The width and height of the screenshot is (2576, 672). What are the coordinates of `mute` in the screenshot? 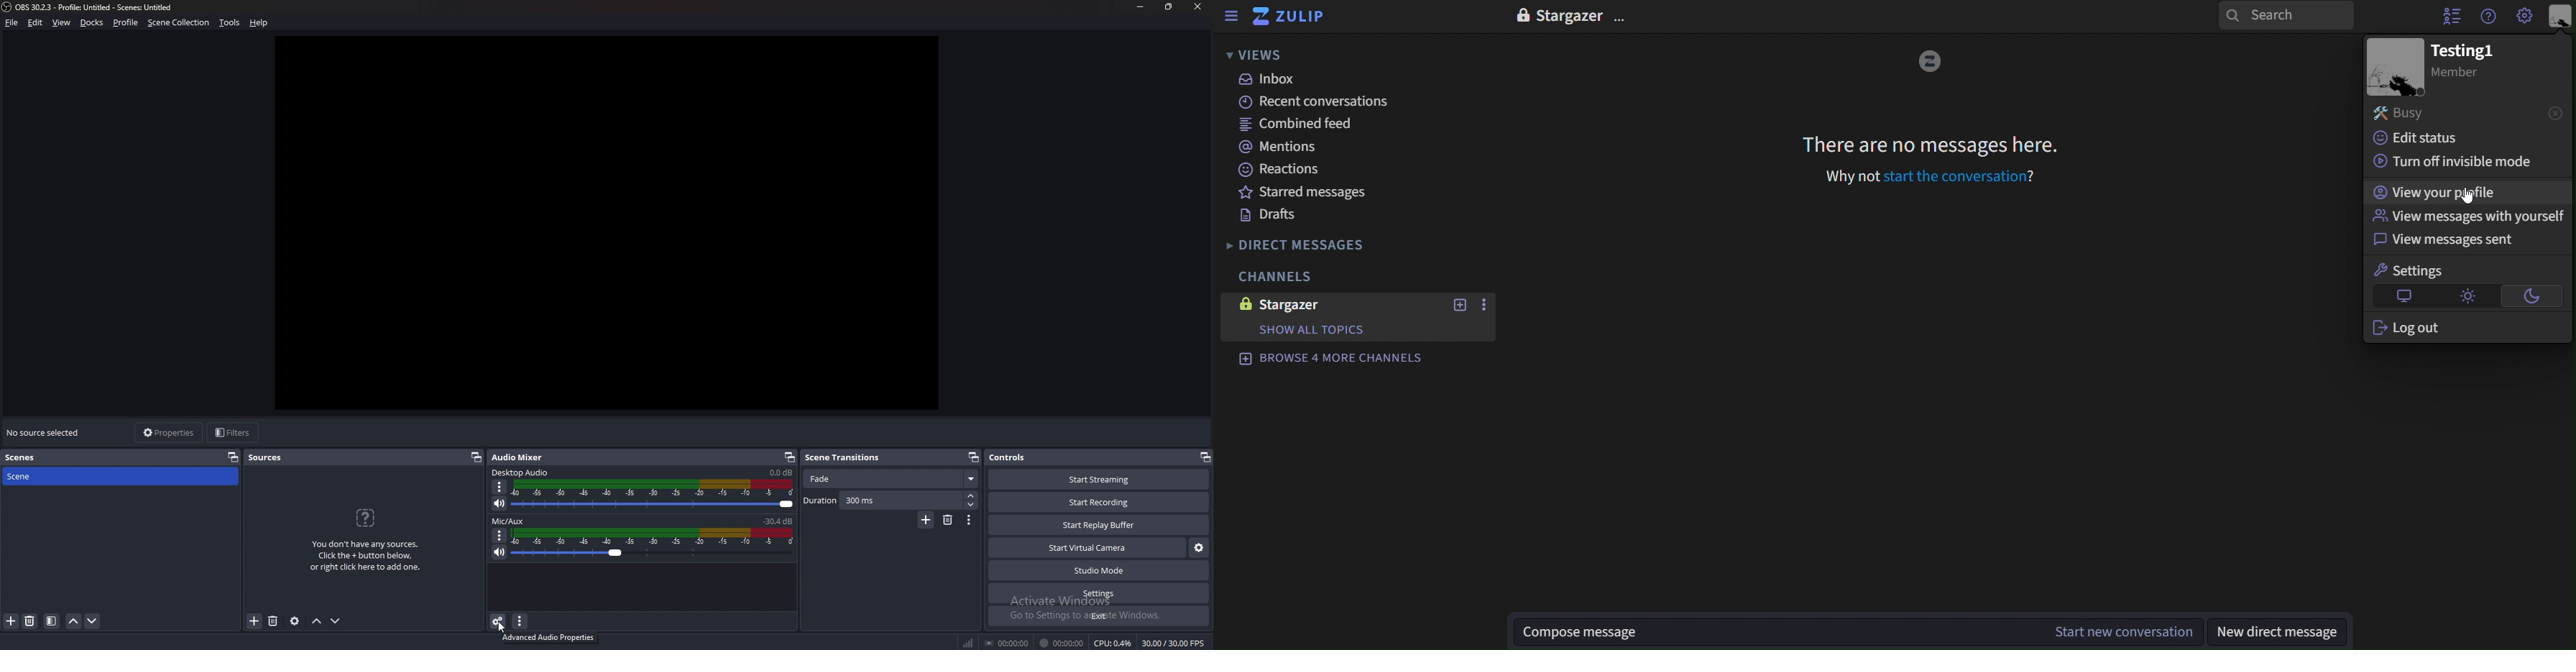 It's located at (498, 553).